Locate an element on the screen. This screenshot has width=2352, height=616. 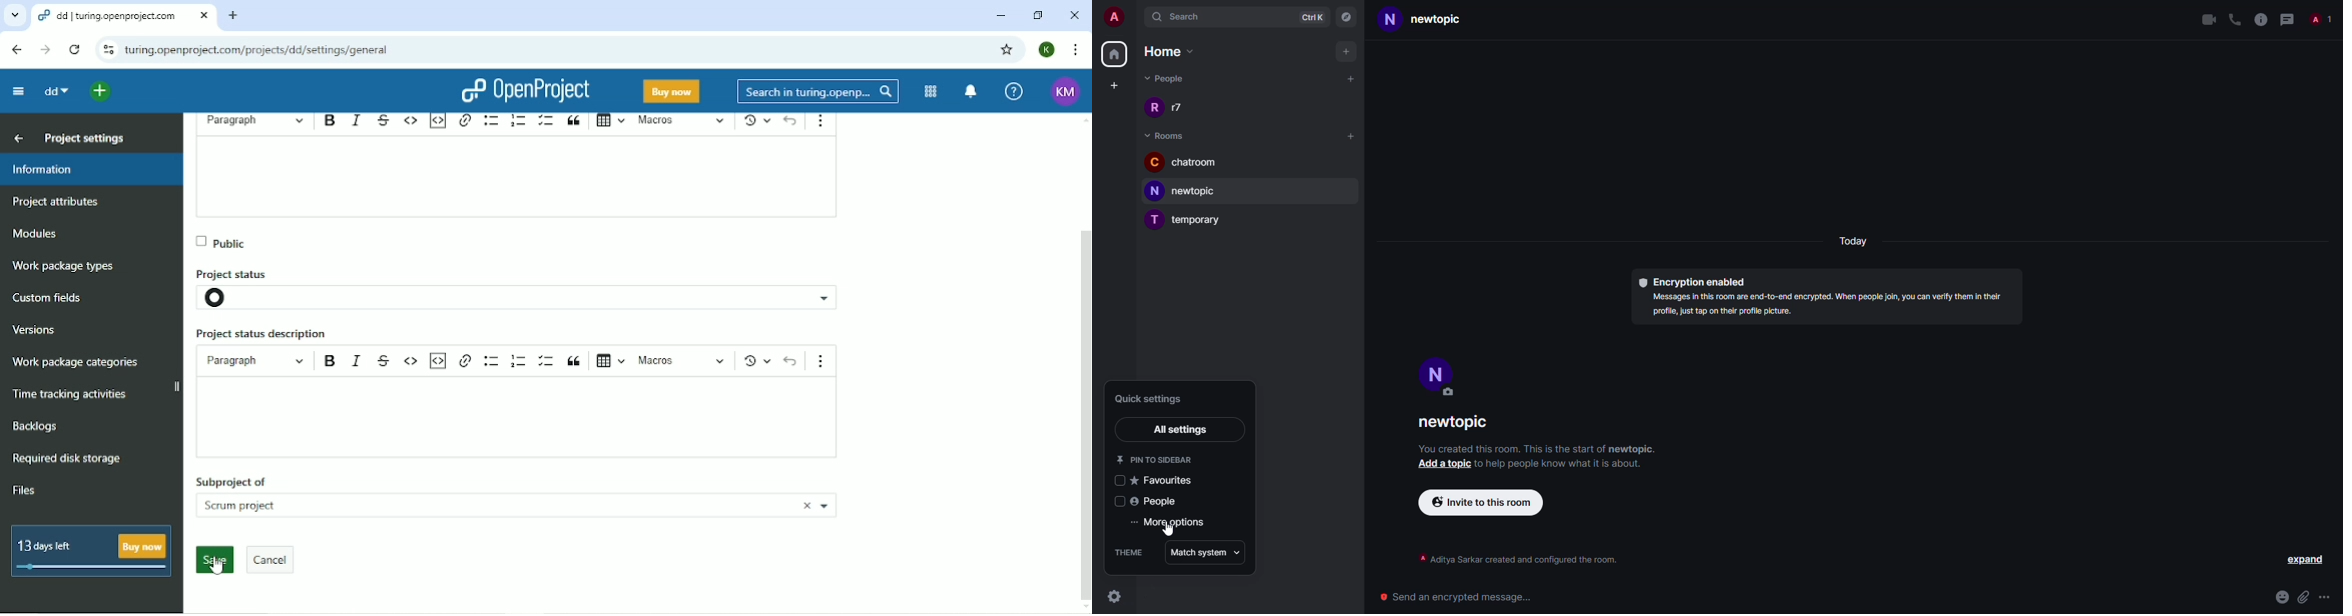
search is located at coordinates (1190, 18).